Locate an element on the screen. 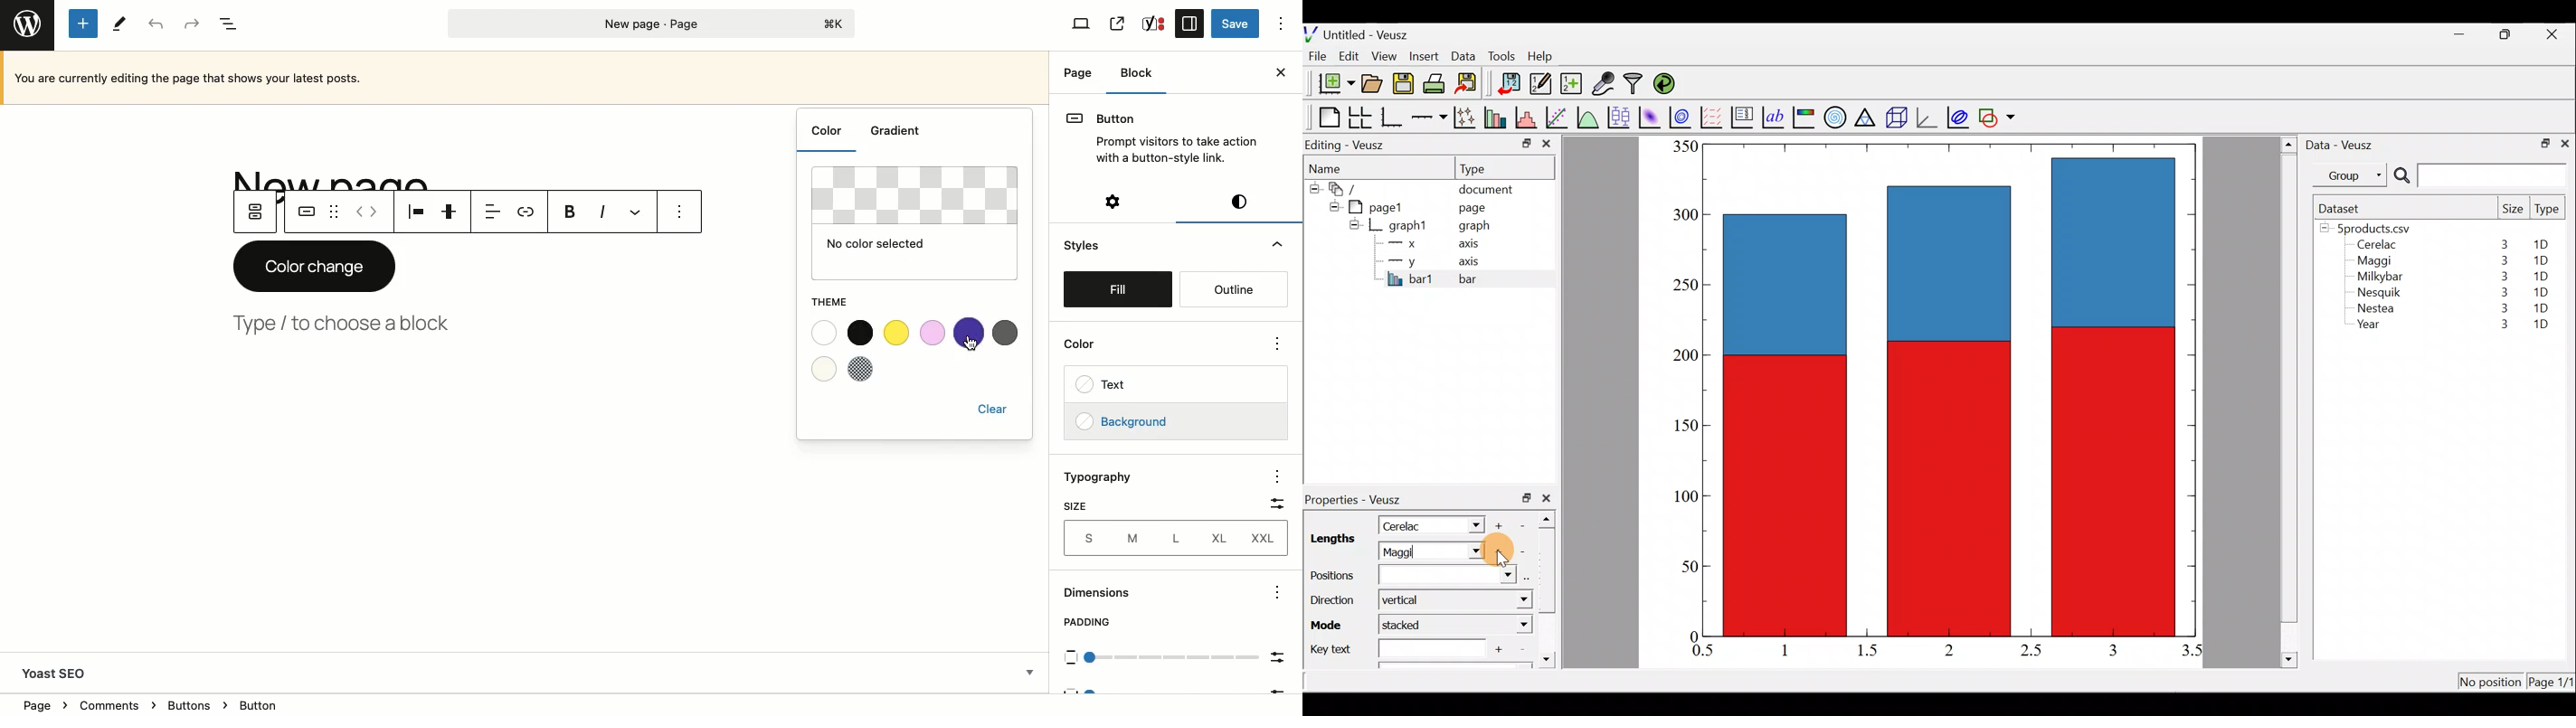 The height and width of the screenshot is (728, 2576). Plot a vector field is located at coordinates (1714, 117).